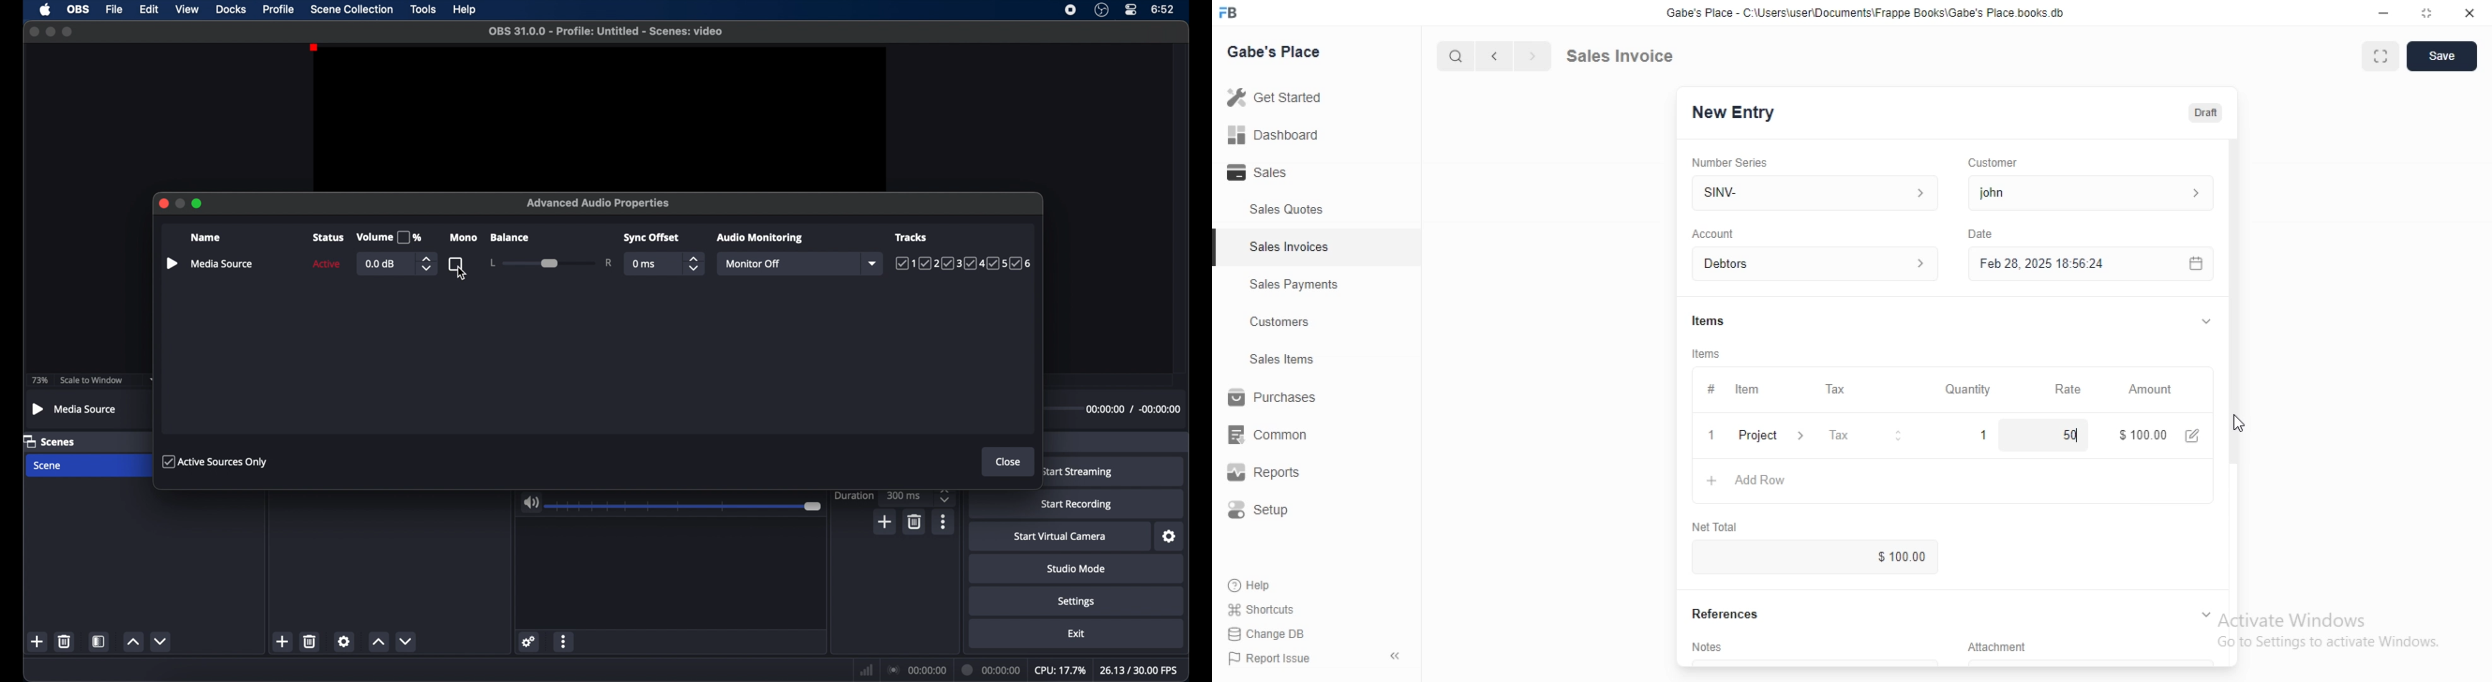 The image size is (2492, 700). What do you see at coordinates (1008, 462) in the screenshot?
I see `close` at bounding box center [1008, 462].